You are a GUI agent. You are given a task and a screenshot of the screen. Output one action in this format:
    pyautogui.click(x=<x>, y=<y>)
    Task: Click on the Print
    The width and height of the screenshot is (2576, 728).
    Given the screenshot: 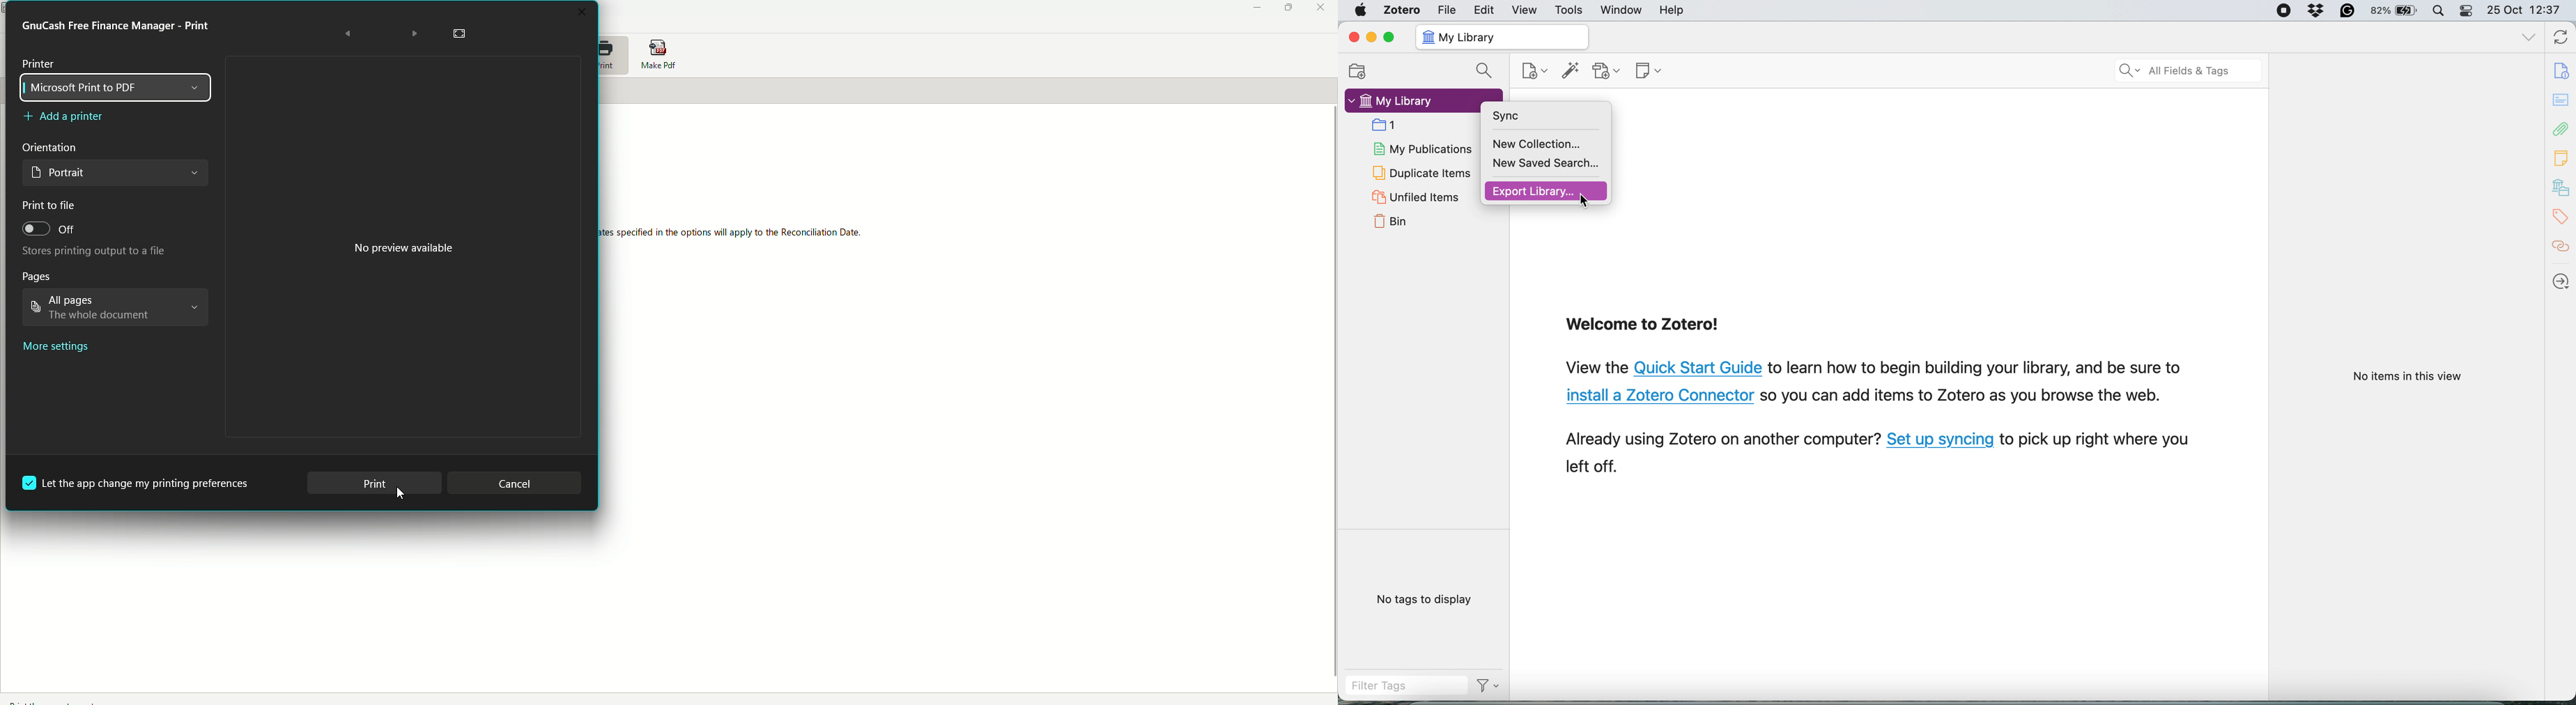 What is the action you would take?
    pyautogui.click(x=123, y=27)
    